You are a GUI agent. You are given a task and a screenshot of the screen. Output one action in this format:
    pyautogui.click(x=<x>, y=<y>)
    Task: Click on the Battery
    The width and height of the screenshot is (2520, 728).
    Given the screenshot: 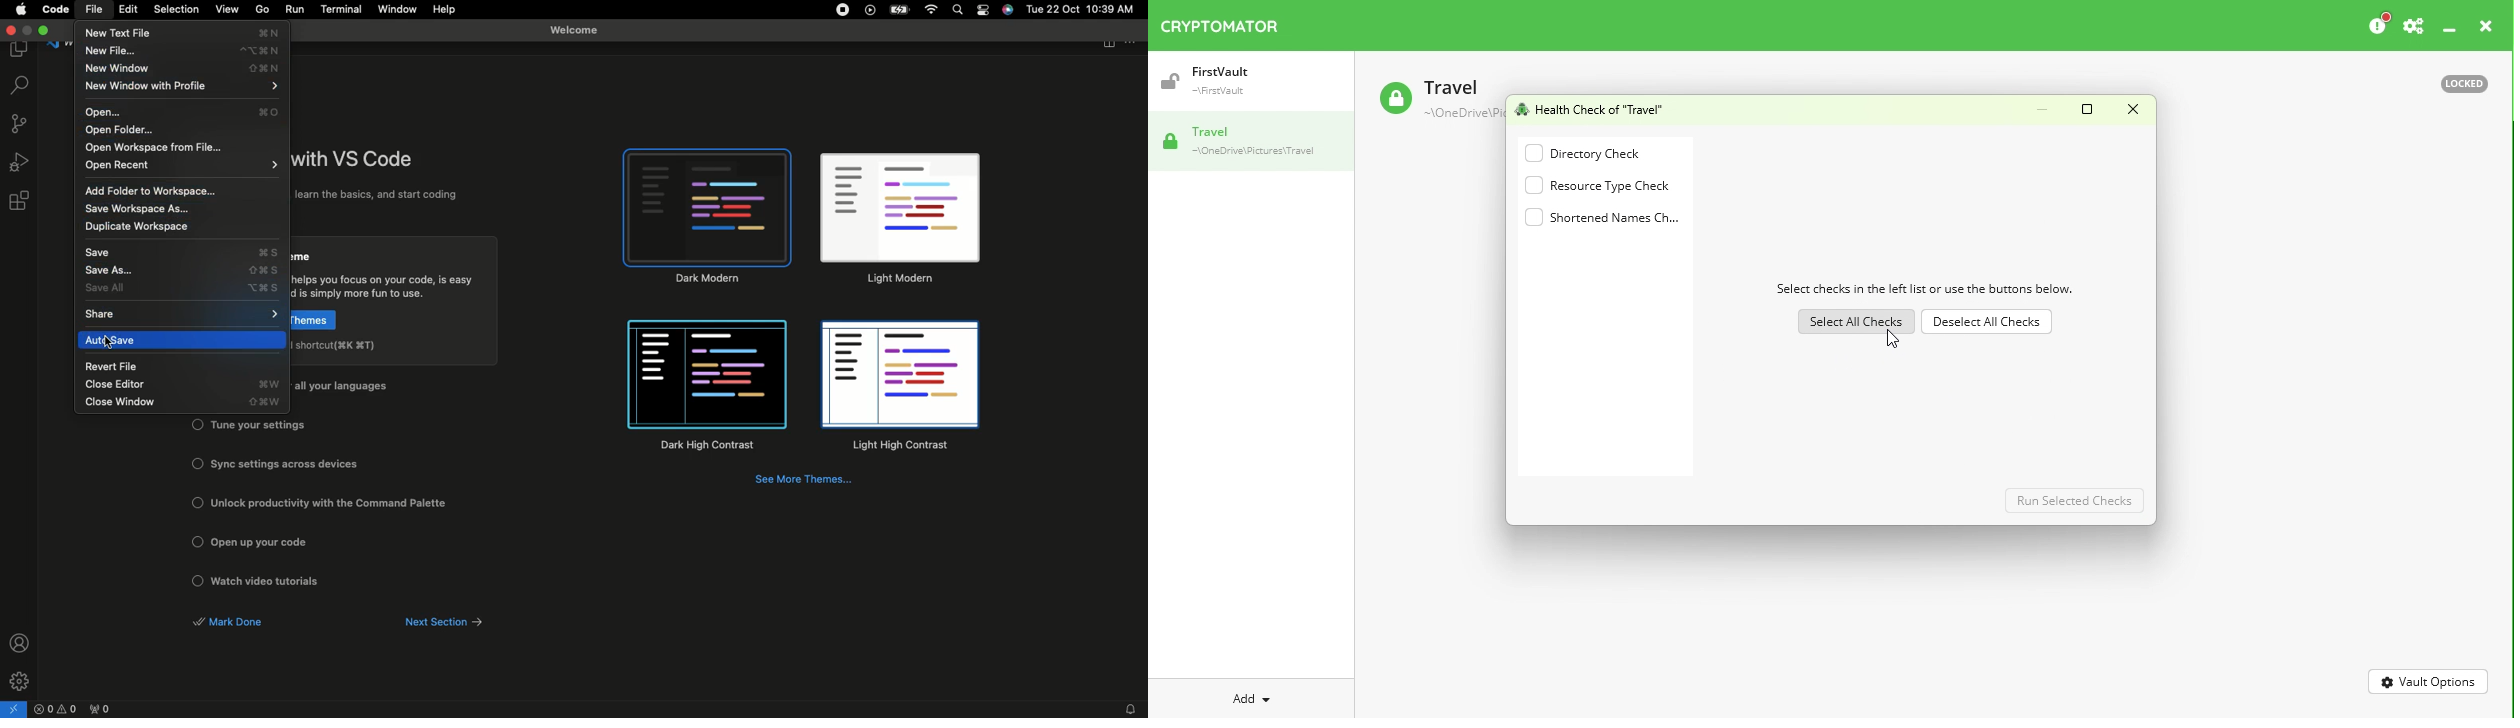 What is the action you would take?
    pyautogui.click(x=902, y=10)
    